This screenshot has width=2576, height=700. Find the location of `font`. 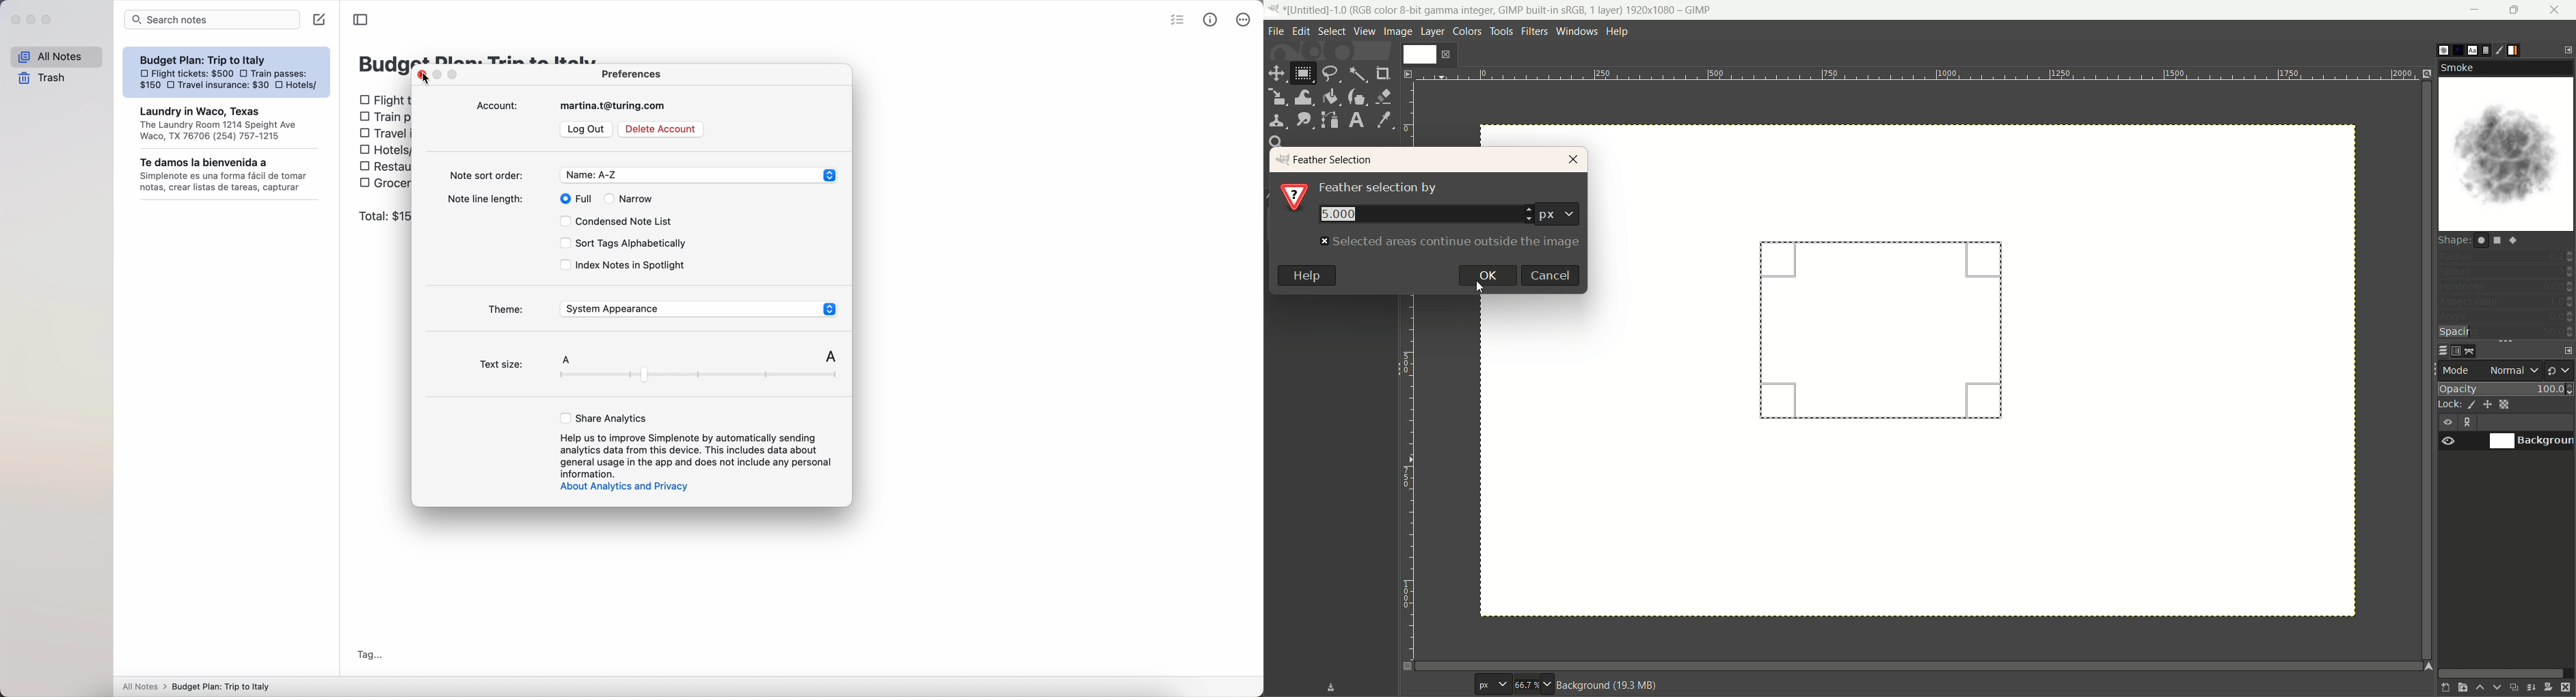

font is located at coordinates (2468, 50).